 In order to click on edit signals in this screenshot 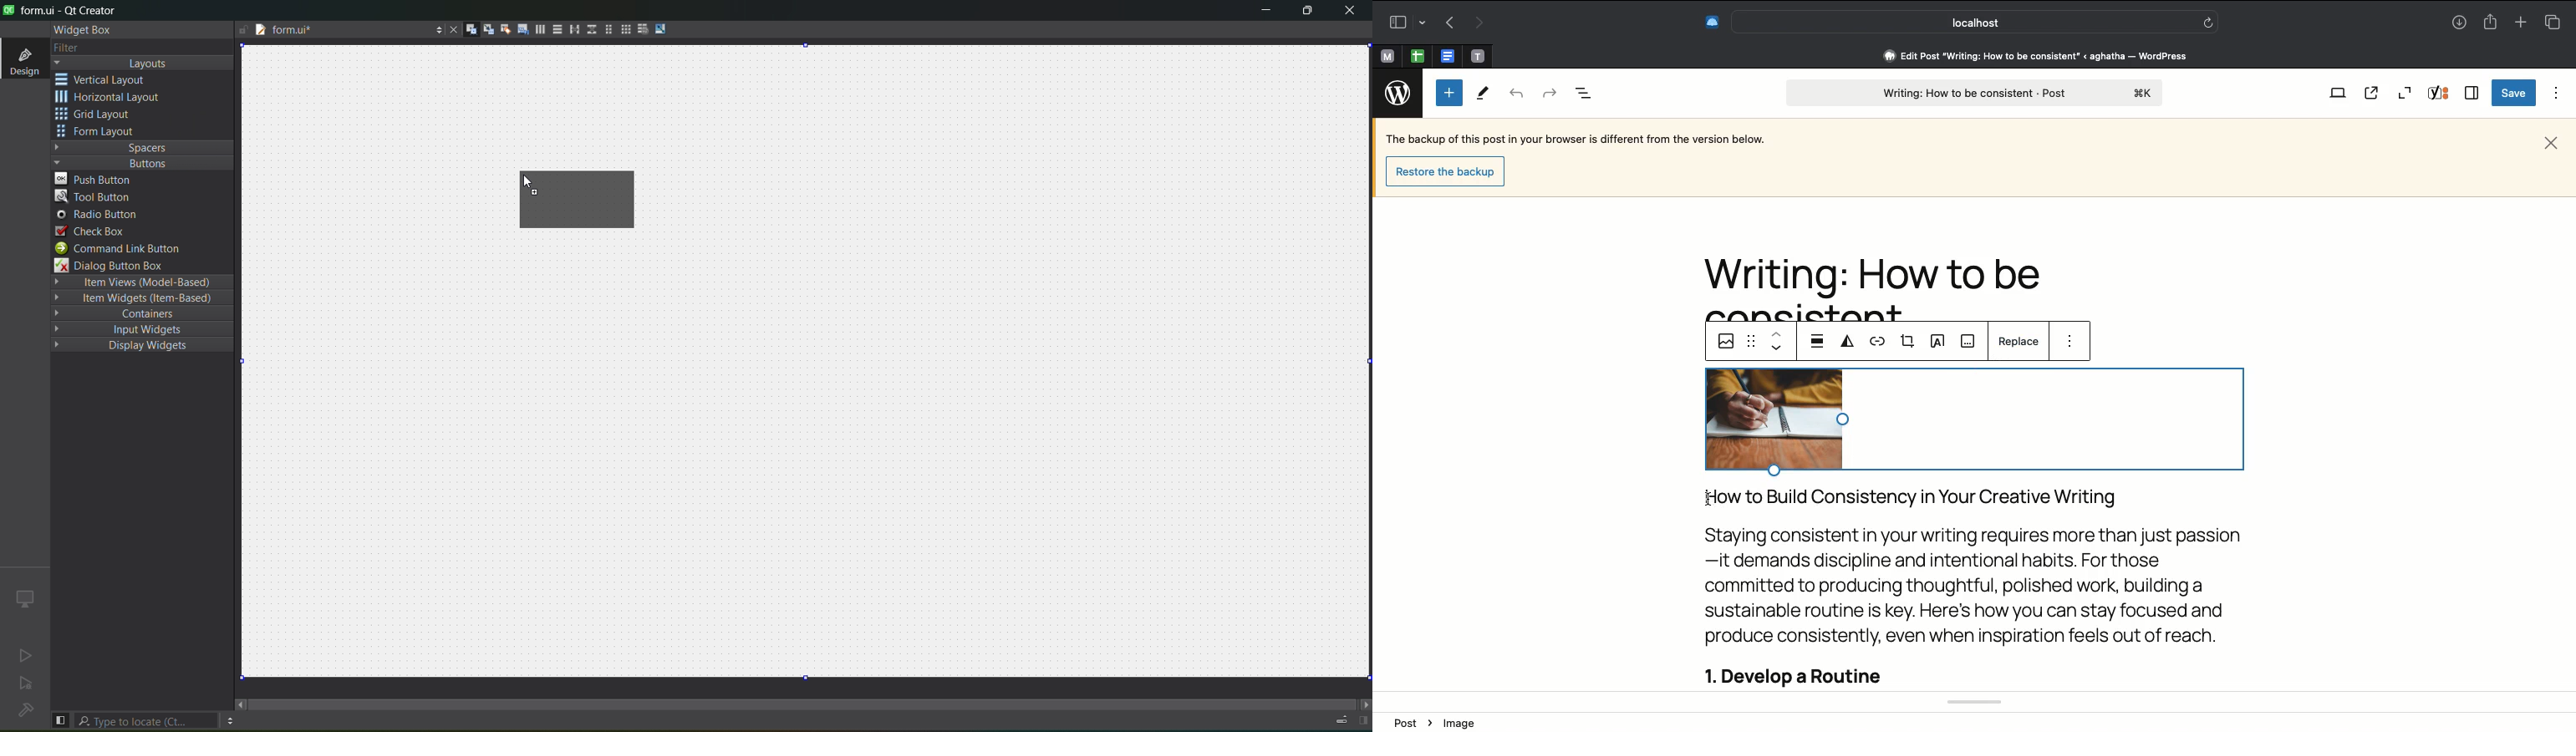, I will do `click(488, 31)`.